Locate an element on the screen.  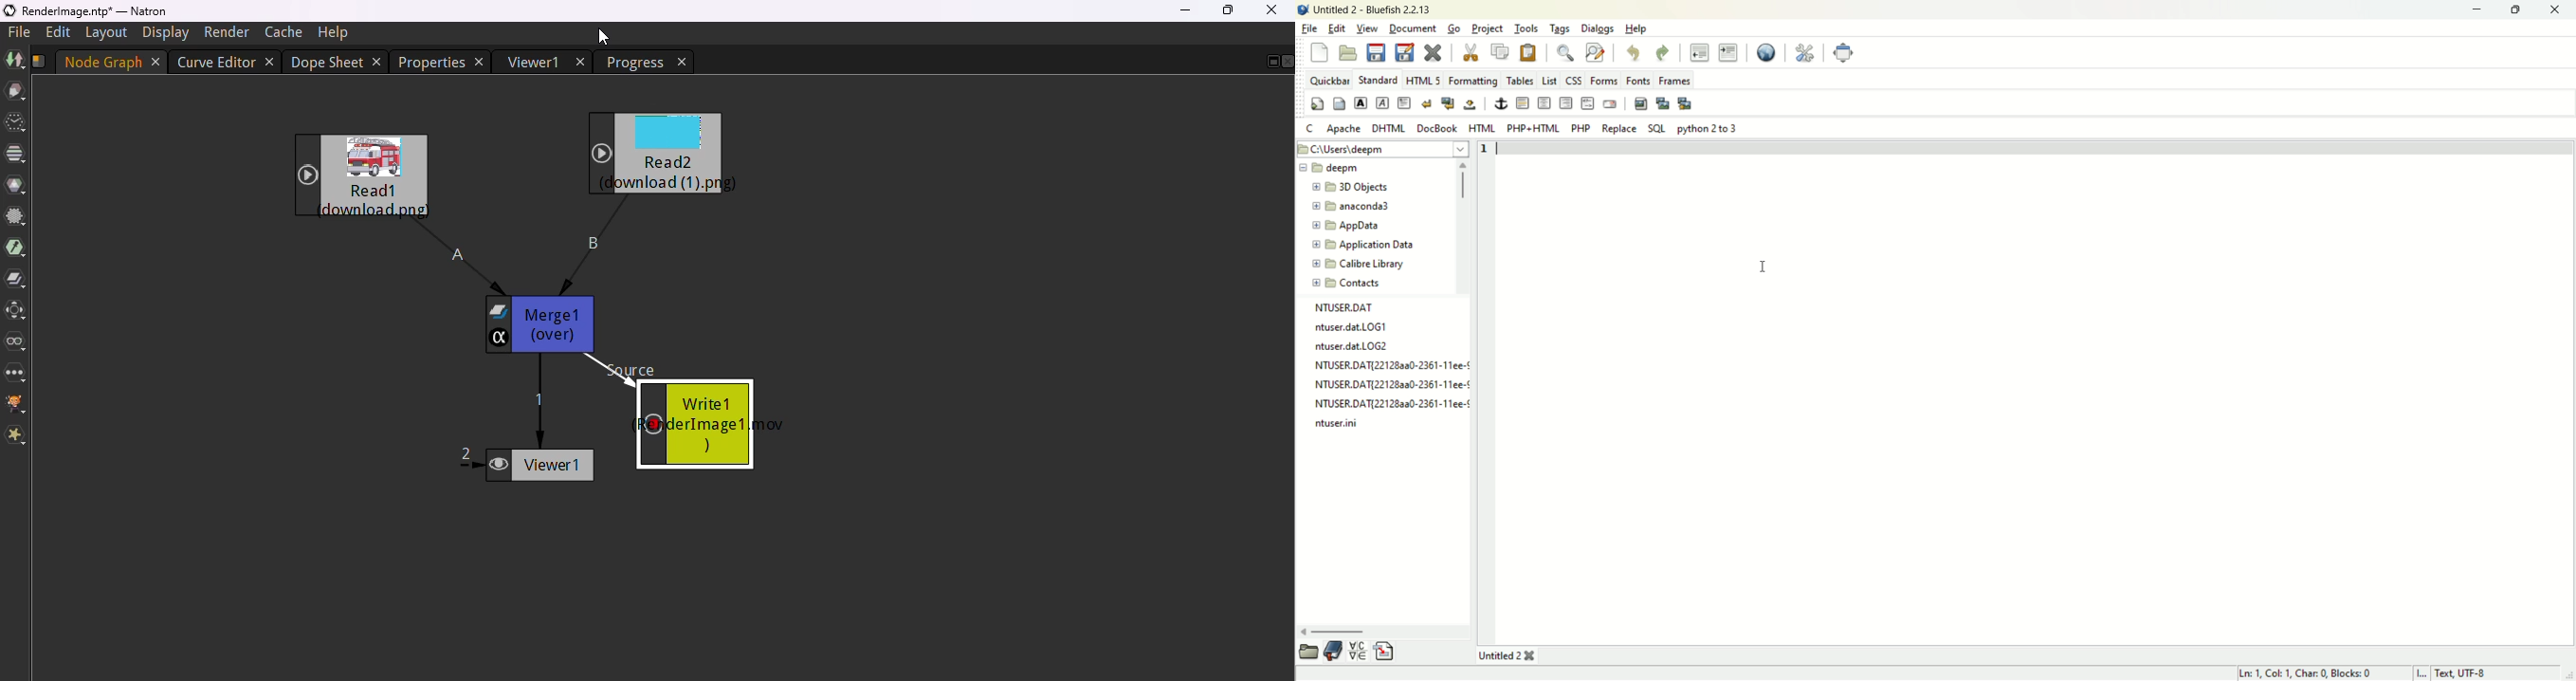
APACHE is located at coordinates (1343, 129).